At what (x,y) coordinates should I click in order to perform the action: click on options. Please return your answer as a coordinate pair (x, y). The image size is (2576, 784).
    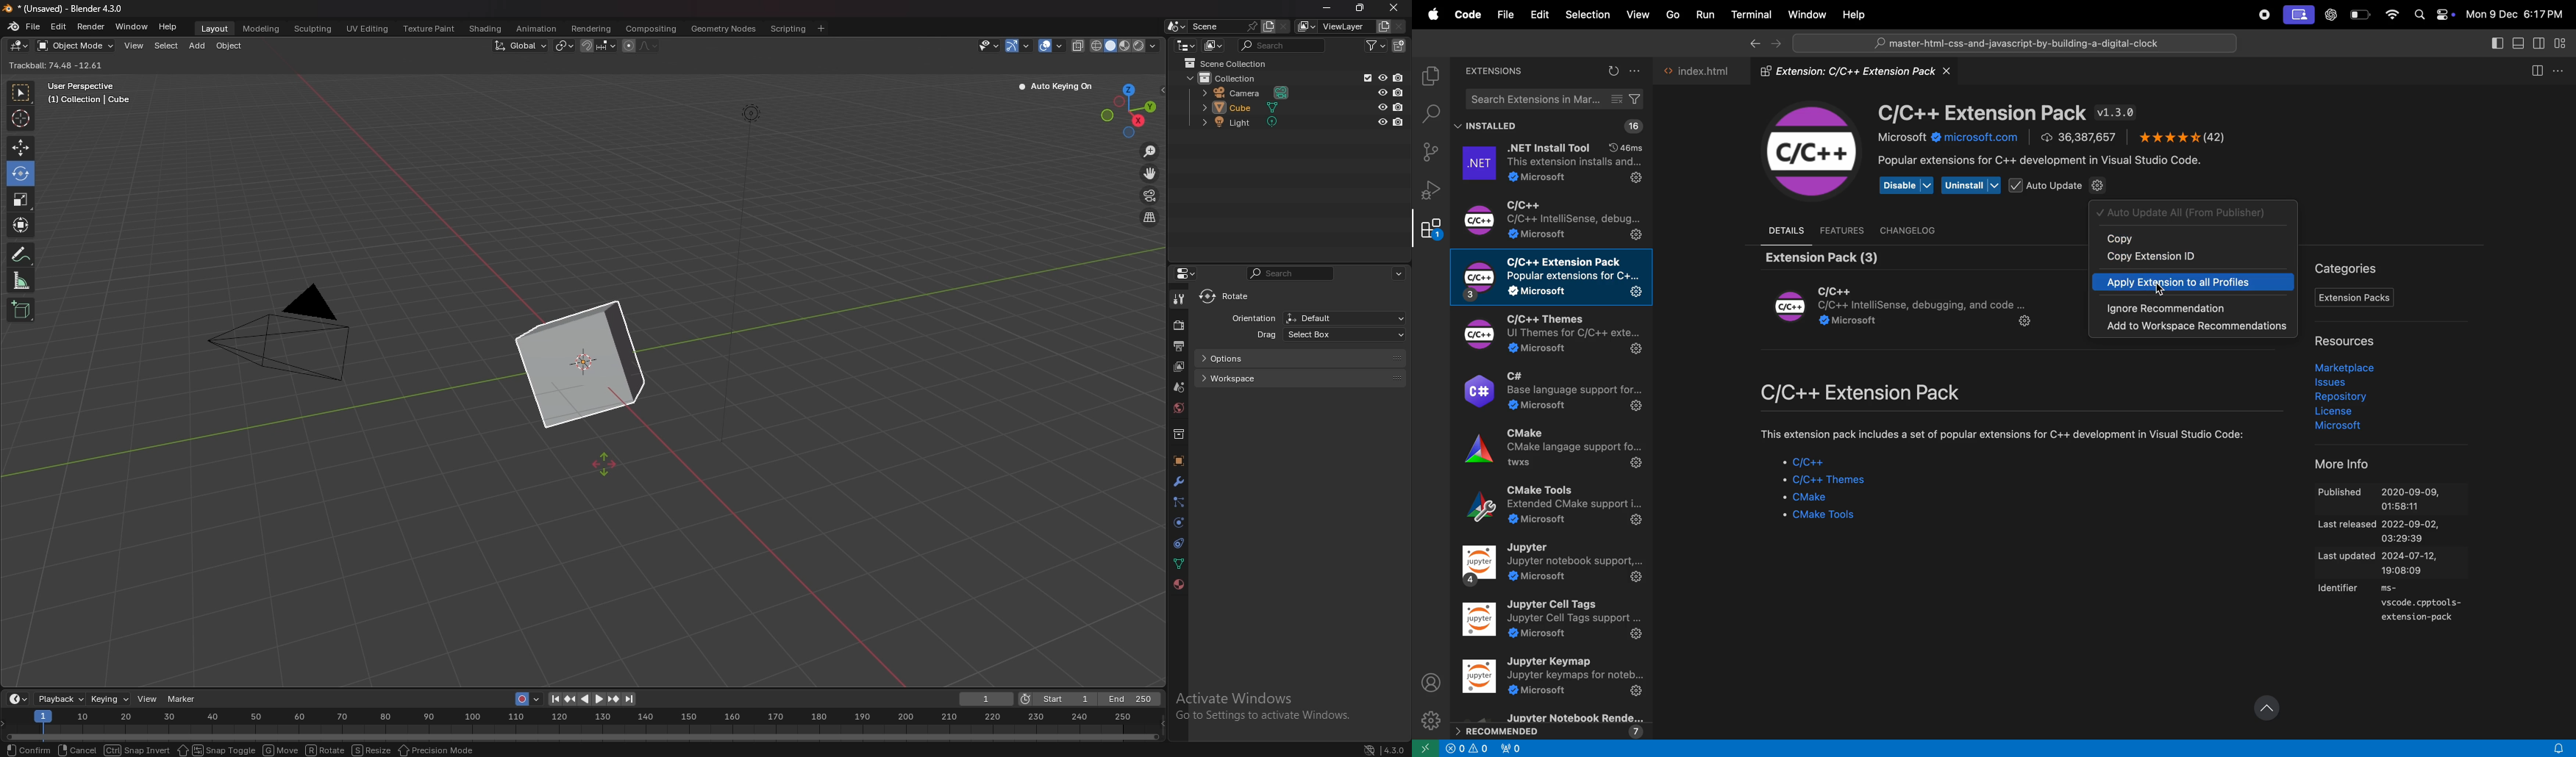
    Looking at the image, I should click on (1639, 72).